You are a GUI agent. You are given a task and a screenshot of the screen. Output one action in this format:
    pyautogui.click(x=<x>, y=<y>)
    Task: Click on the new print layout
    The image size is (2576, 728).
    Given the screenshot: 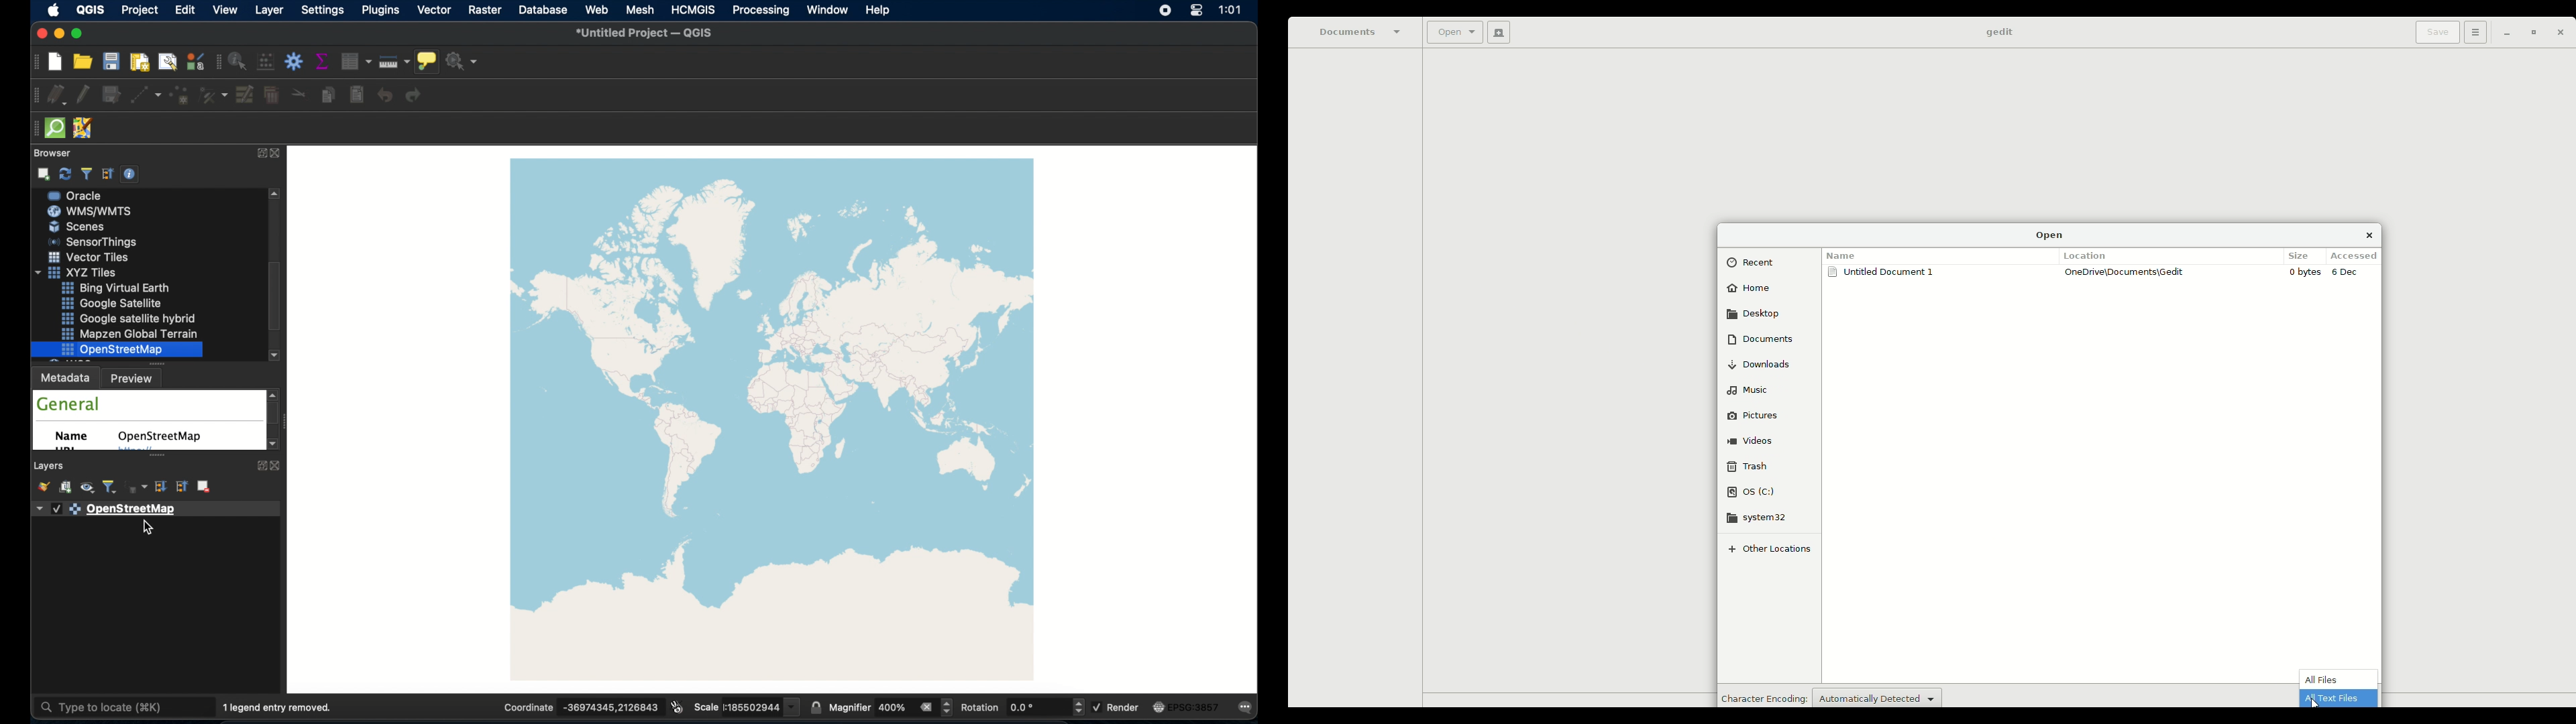 What is the action you would take?
    pyautogui.click(x=140, y=63)
    